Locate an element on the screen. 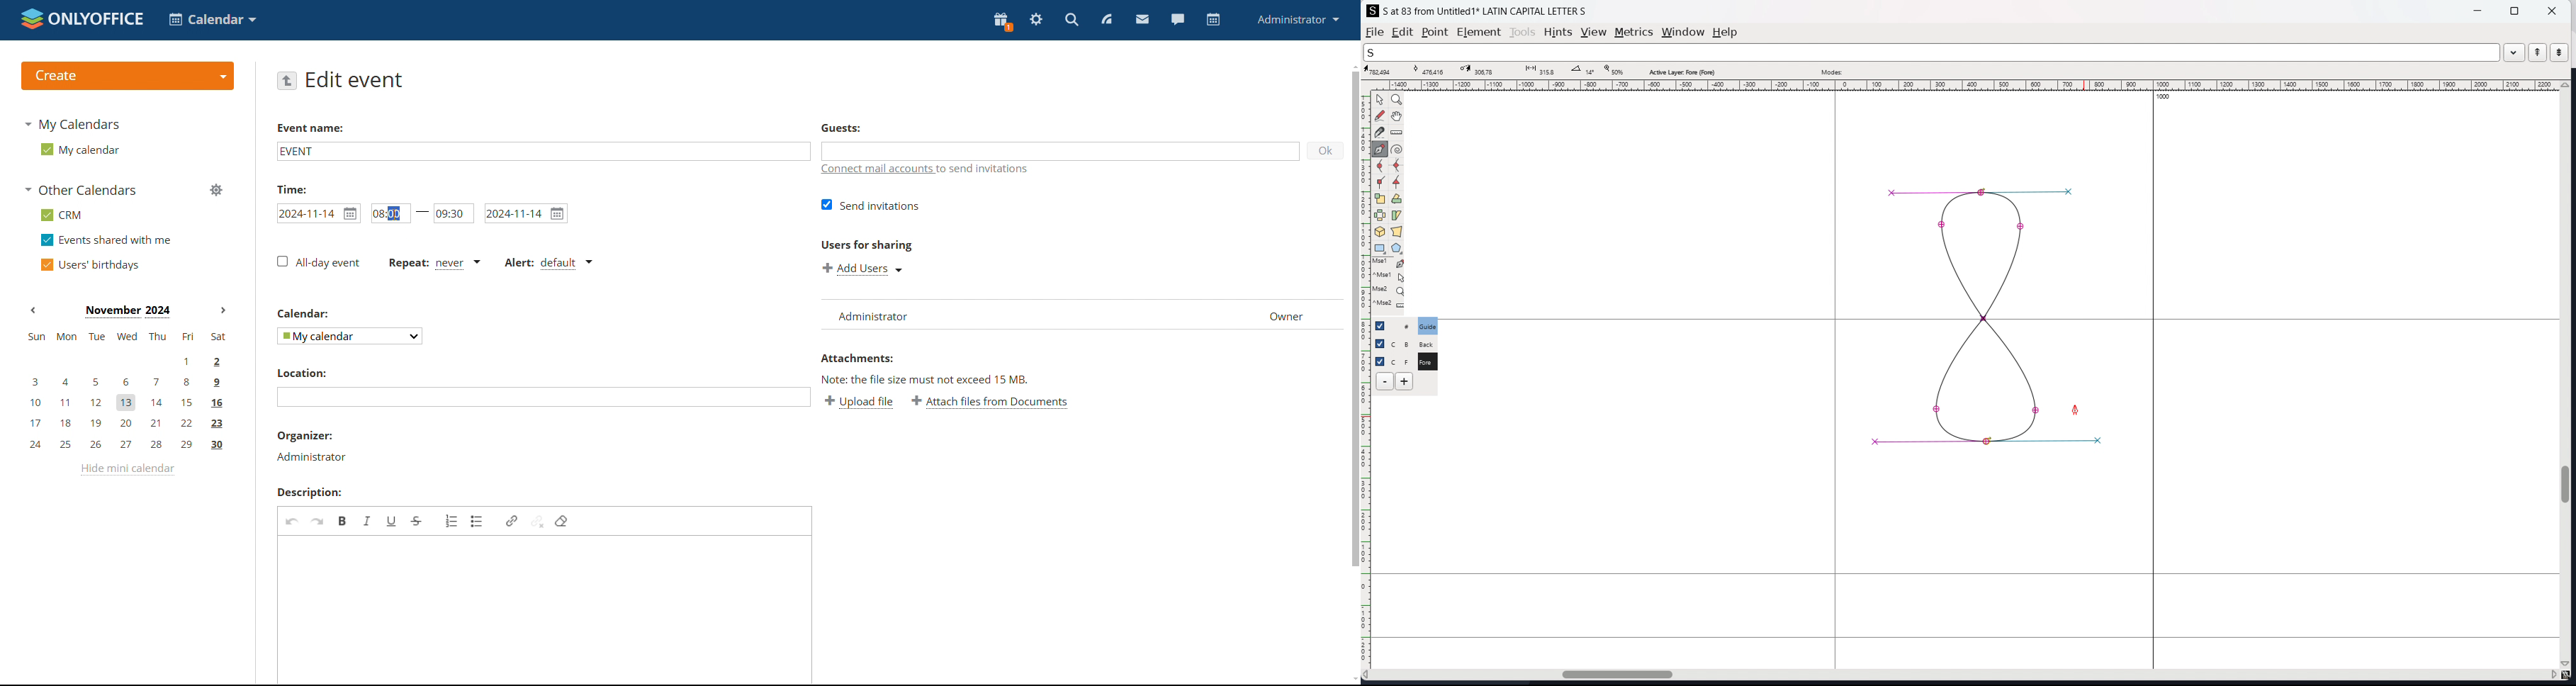 The height and width of the screenshot is (700, 2576). draw a freehand curve is located at coordinates (1380, 116).